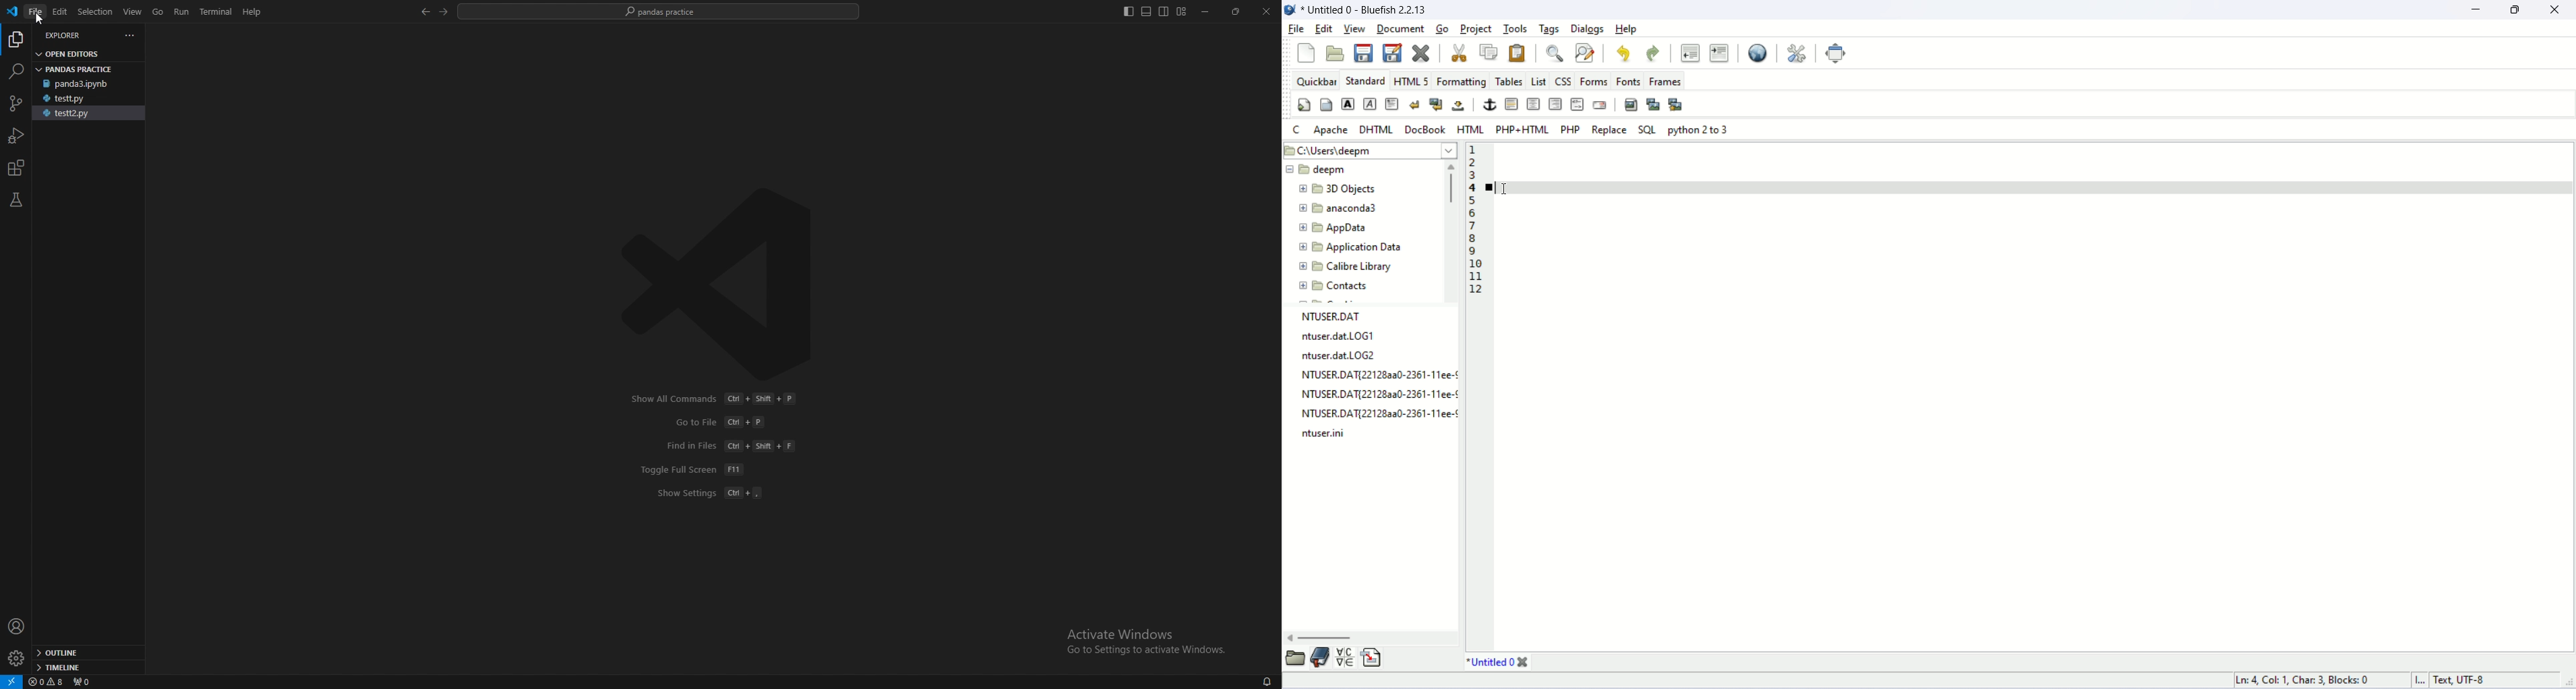 The height and width of the screenshot is (700, 2576). Describe the element at coordinates (1629, 82) in the screenshot. I see `fonts` at that location.